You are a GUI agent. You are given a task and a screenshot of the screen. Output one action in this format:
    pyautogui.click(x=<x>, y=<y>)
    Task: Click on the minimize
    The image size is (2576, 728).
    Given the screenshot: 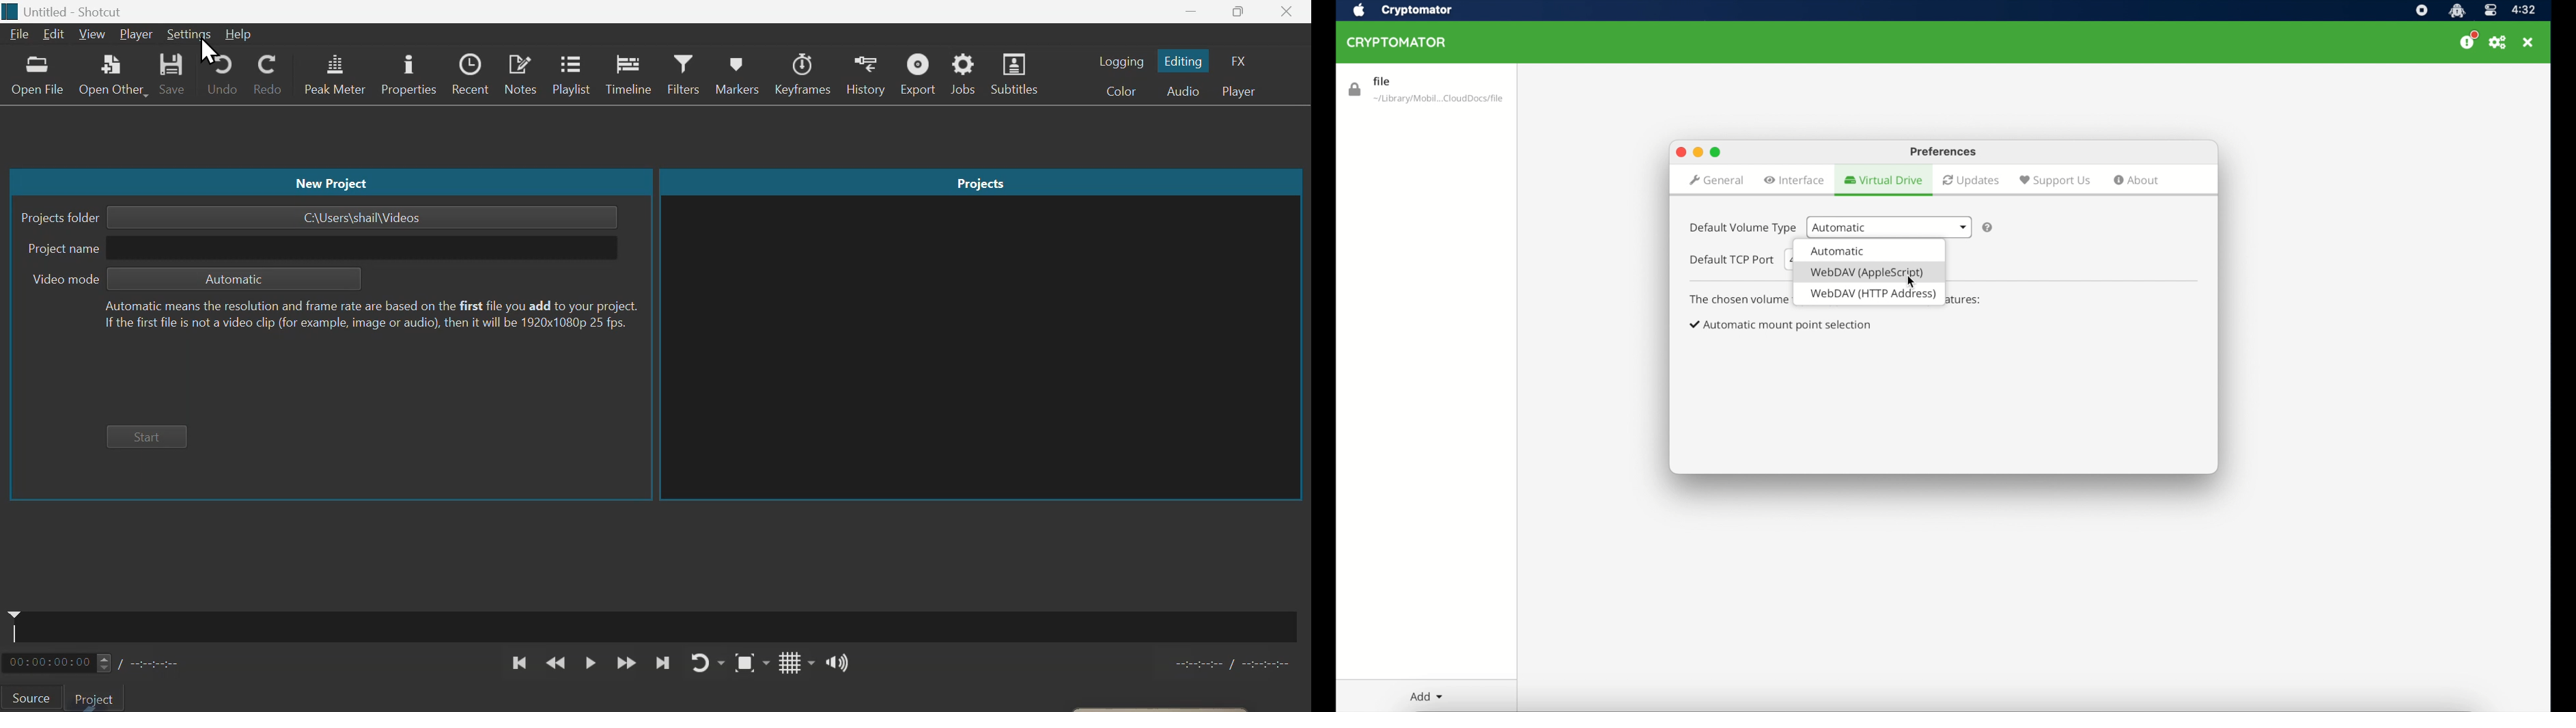 What is the action you would take?
    pyautogui.click(x=1697, y=152)
    